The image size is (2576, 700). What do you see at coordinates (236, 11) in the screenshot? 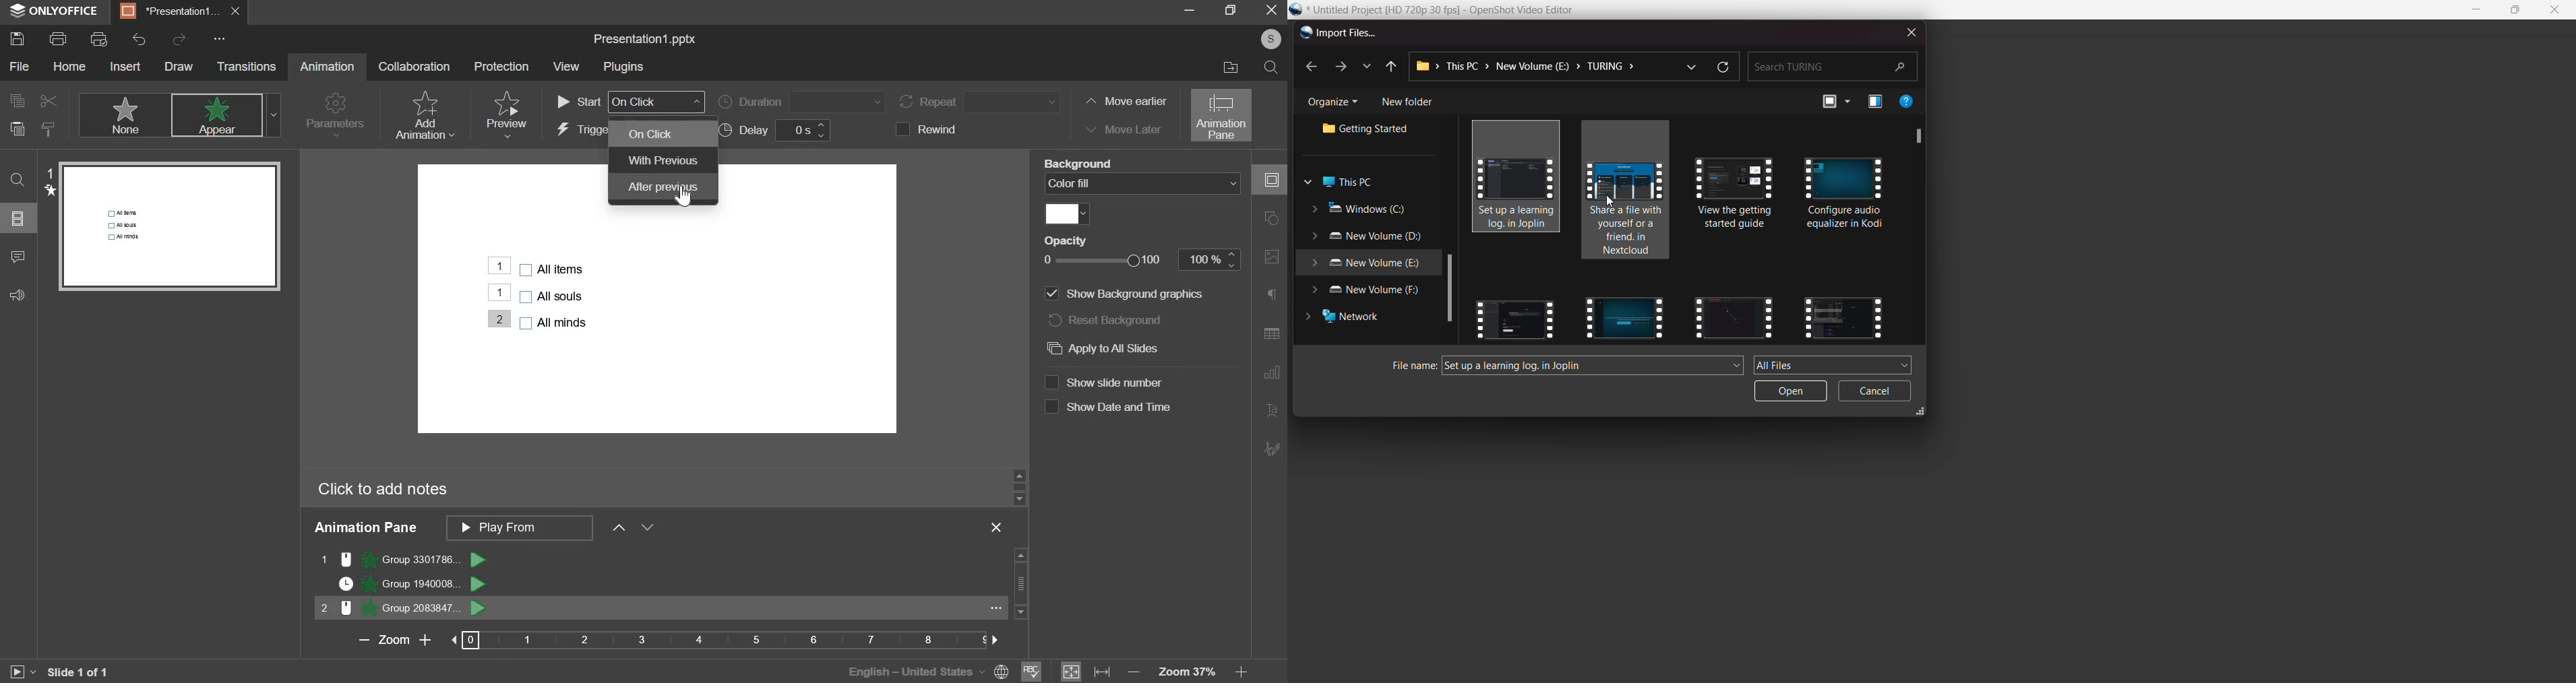
I see `exit` at bounding box center [236, 11].